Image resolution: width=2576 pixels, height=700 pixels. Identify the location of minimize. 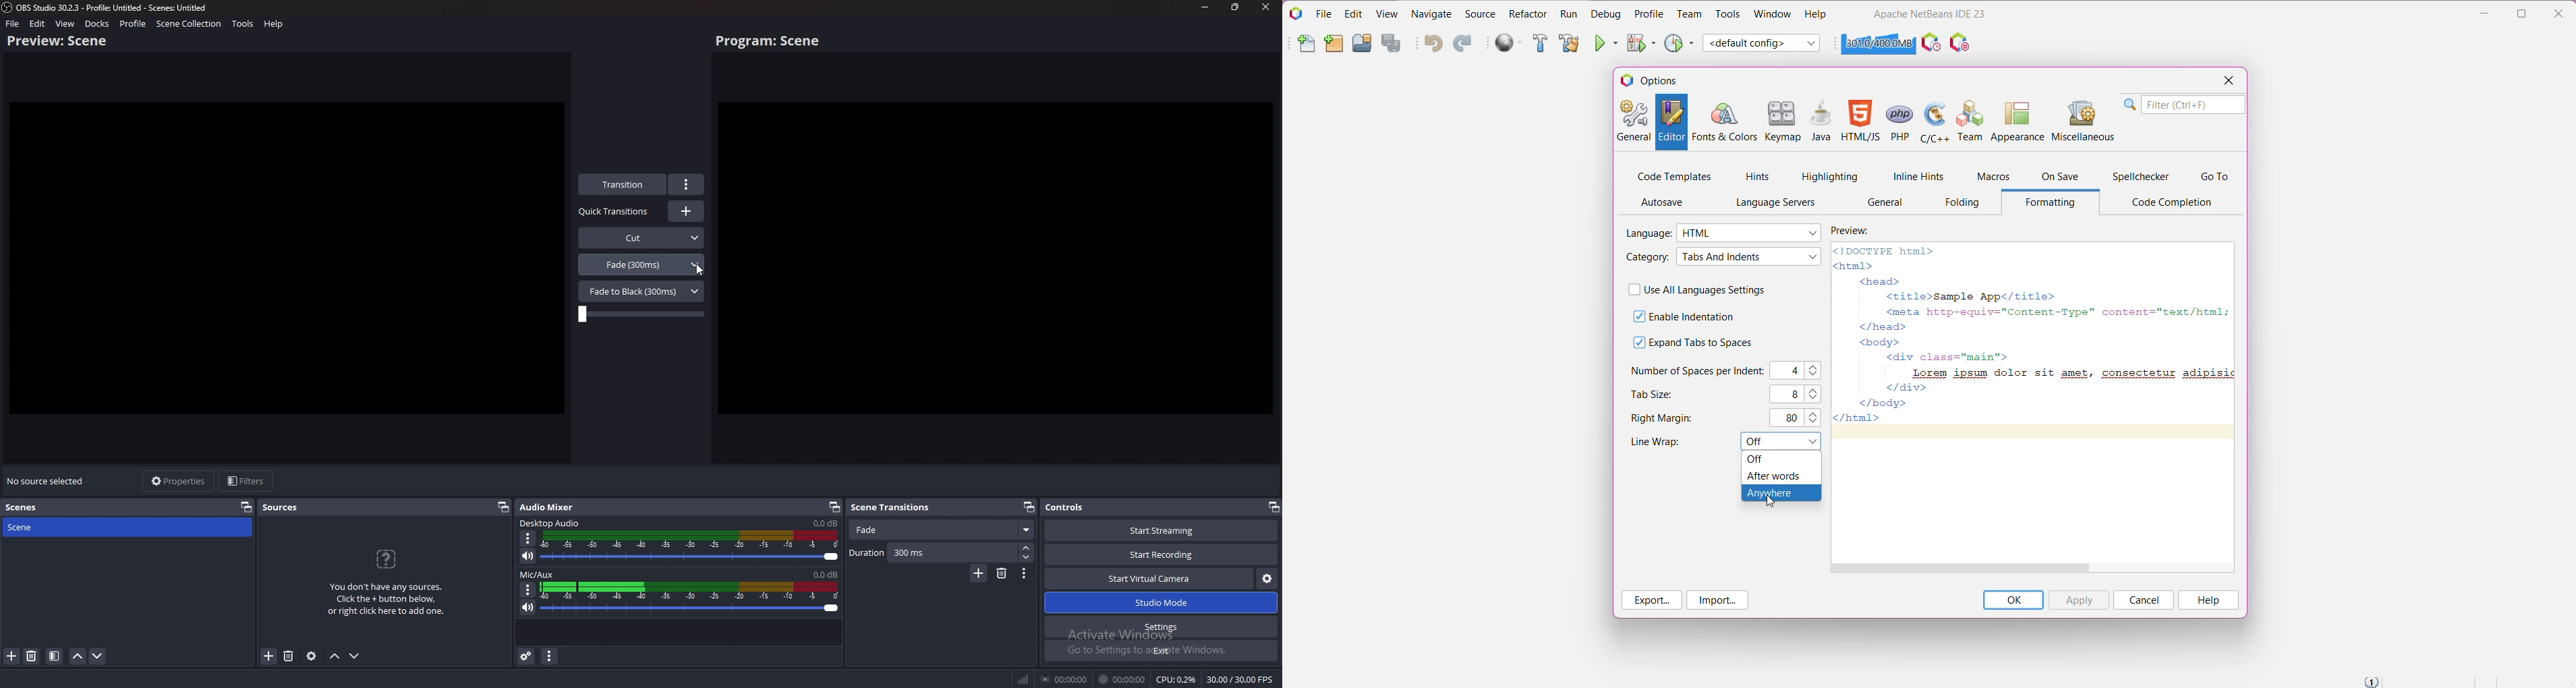
(1206, 7).